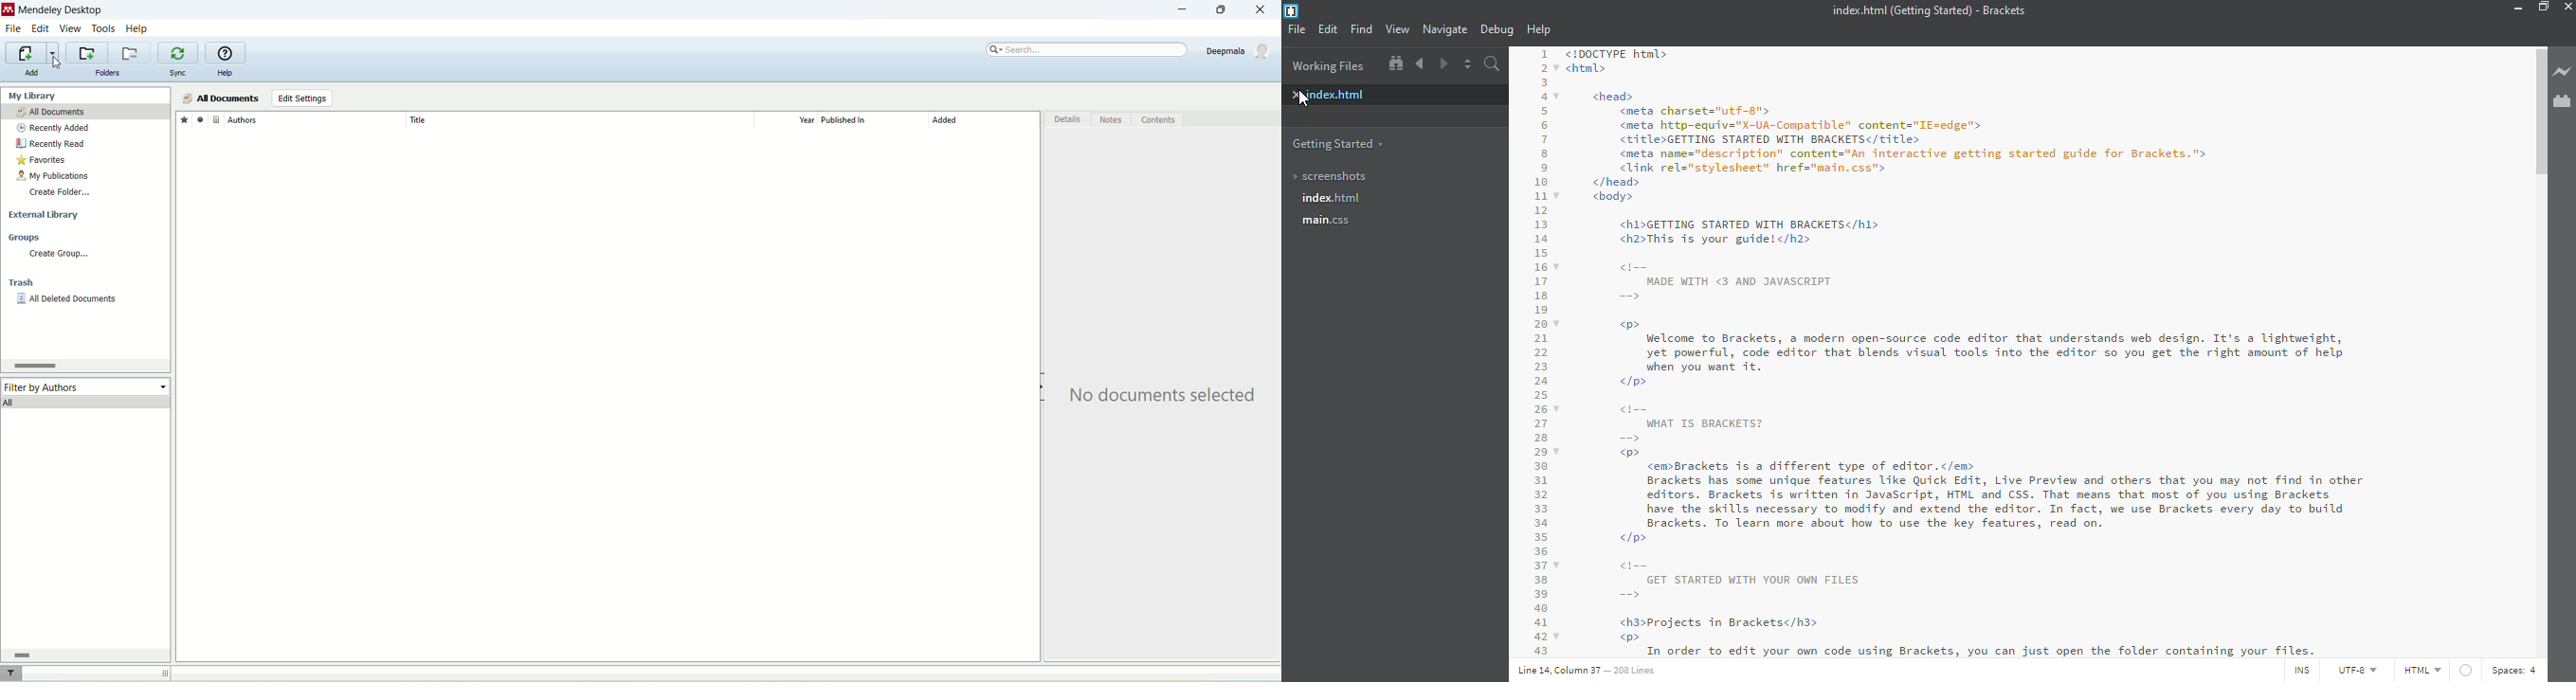 This screenshot has height=700, width=2576. Describe the element at coordinates (1296, 29) in the screenshot. I see `file` at that location.